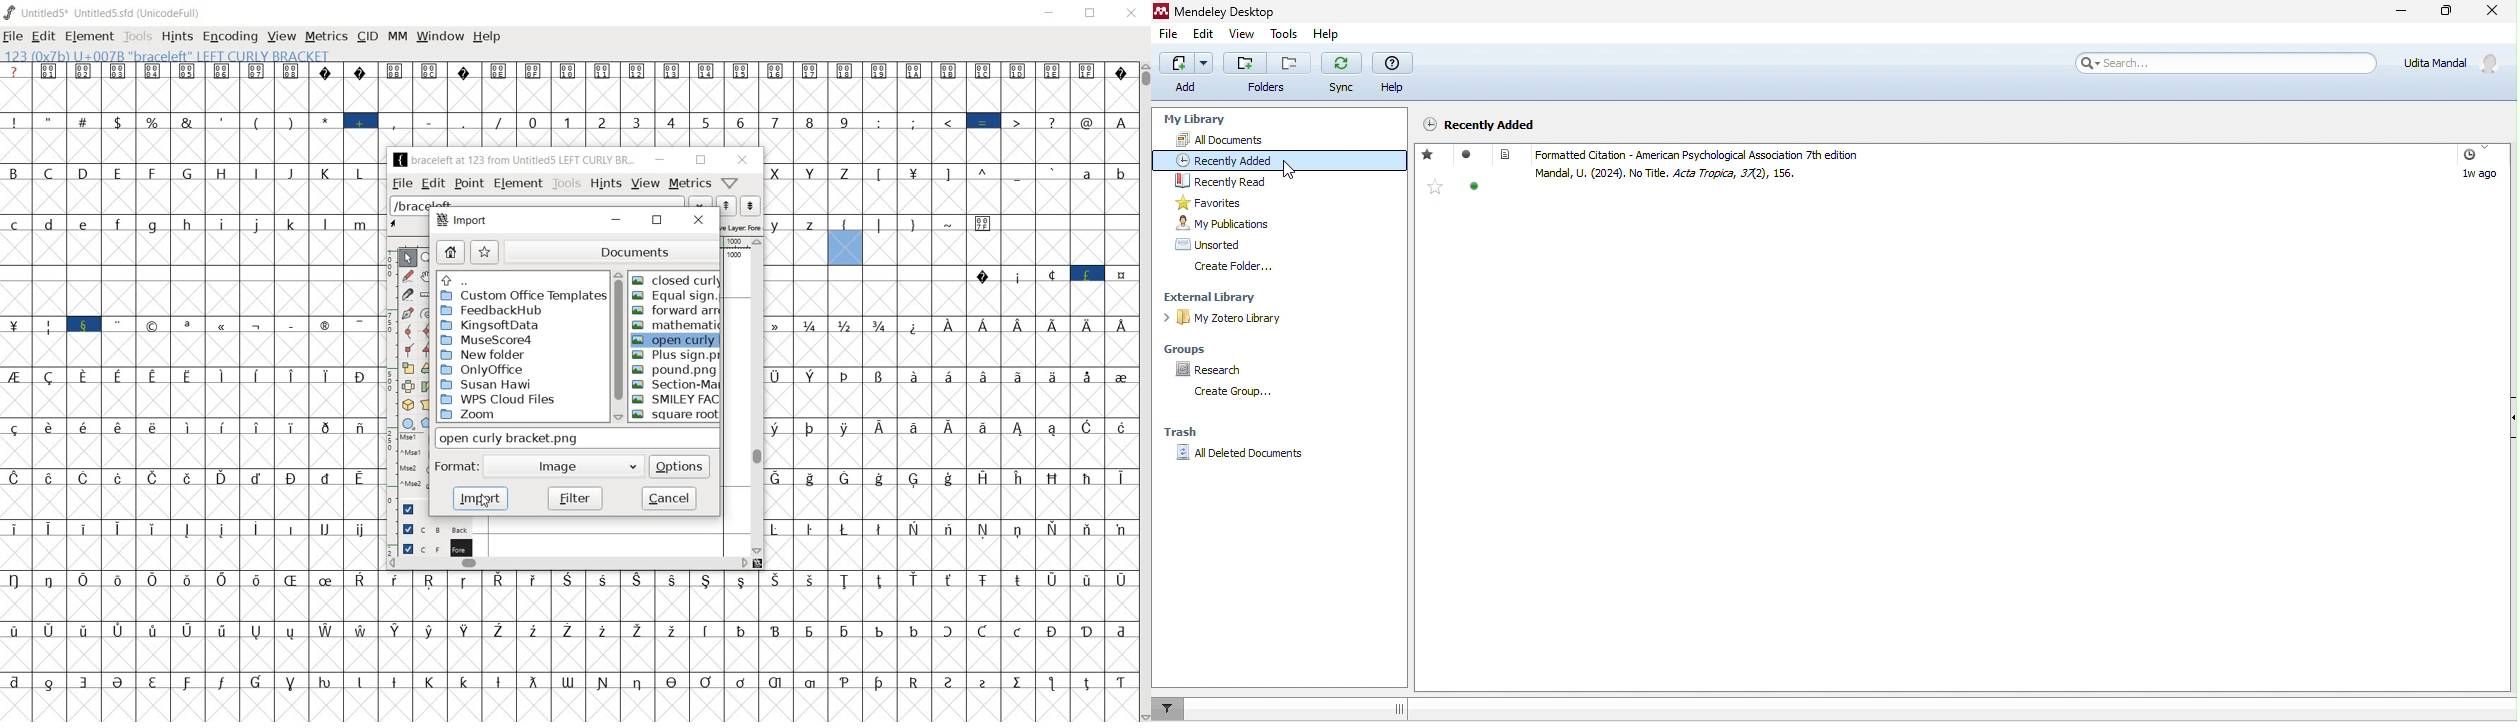  Describe the element at coordinates (1207, 244) in the screenshot. I see `unsorted` at that location.